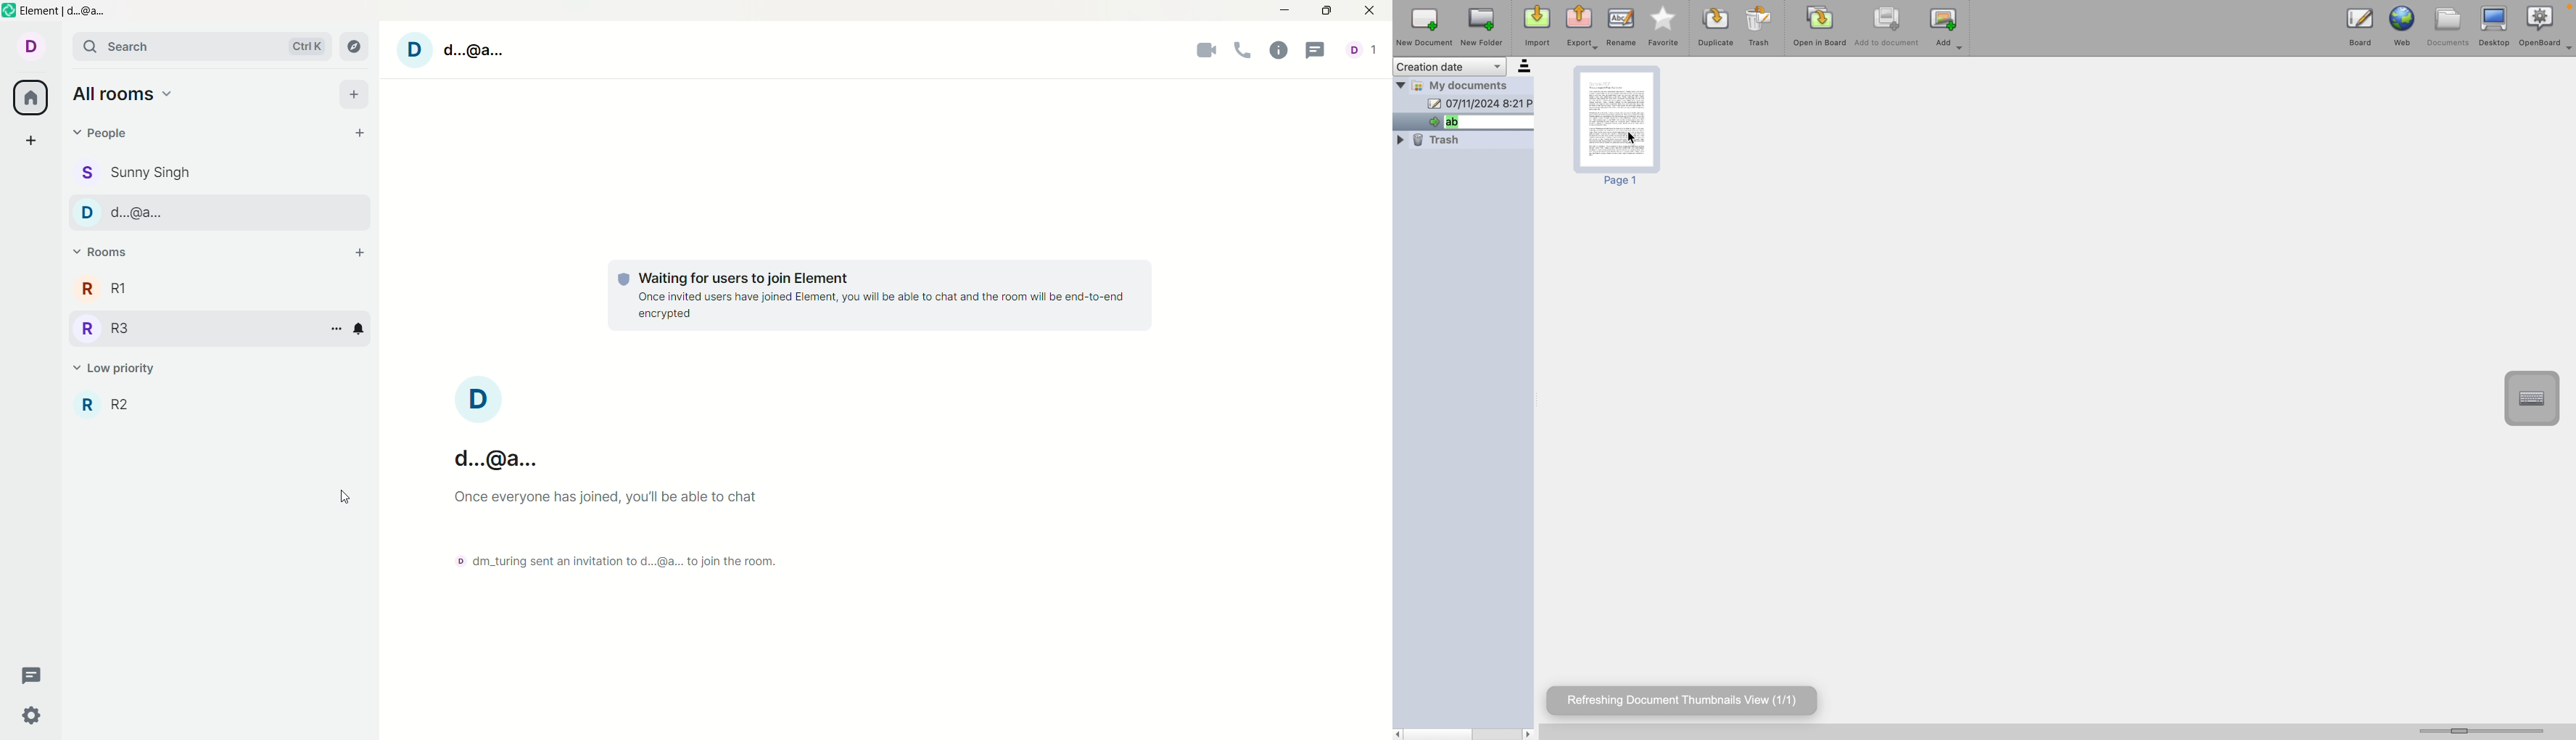 The image size is (2576, 756). What do you see at coordinates (103, 289) in the screenshot?
I see `room 1` at bounding box center [103, 289].